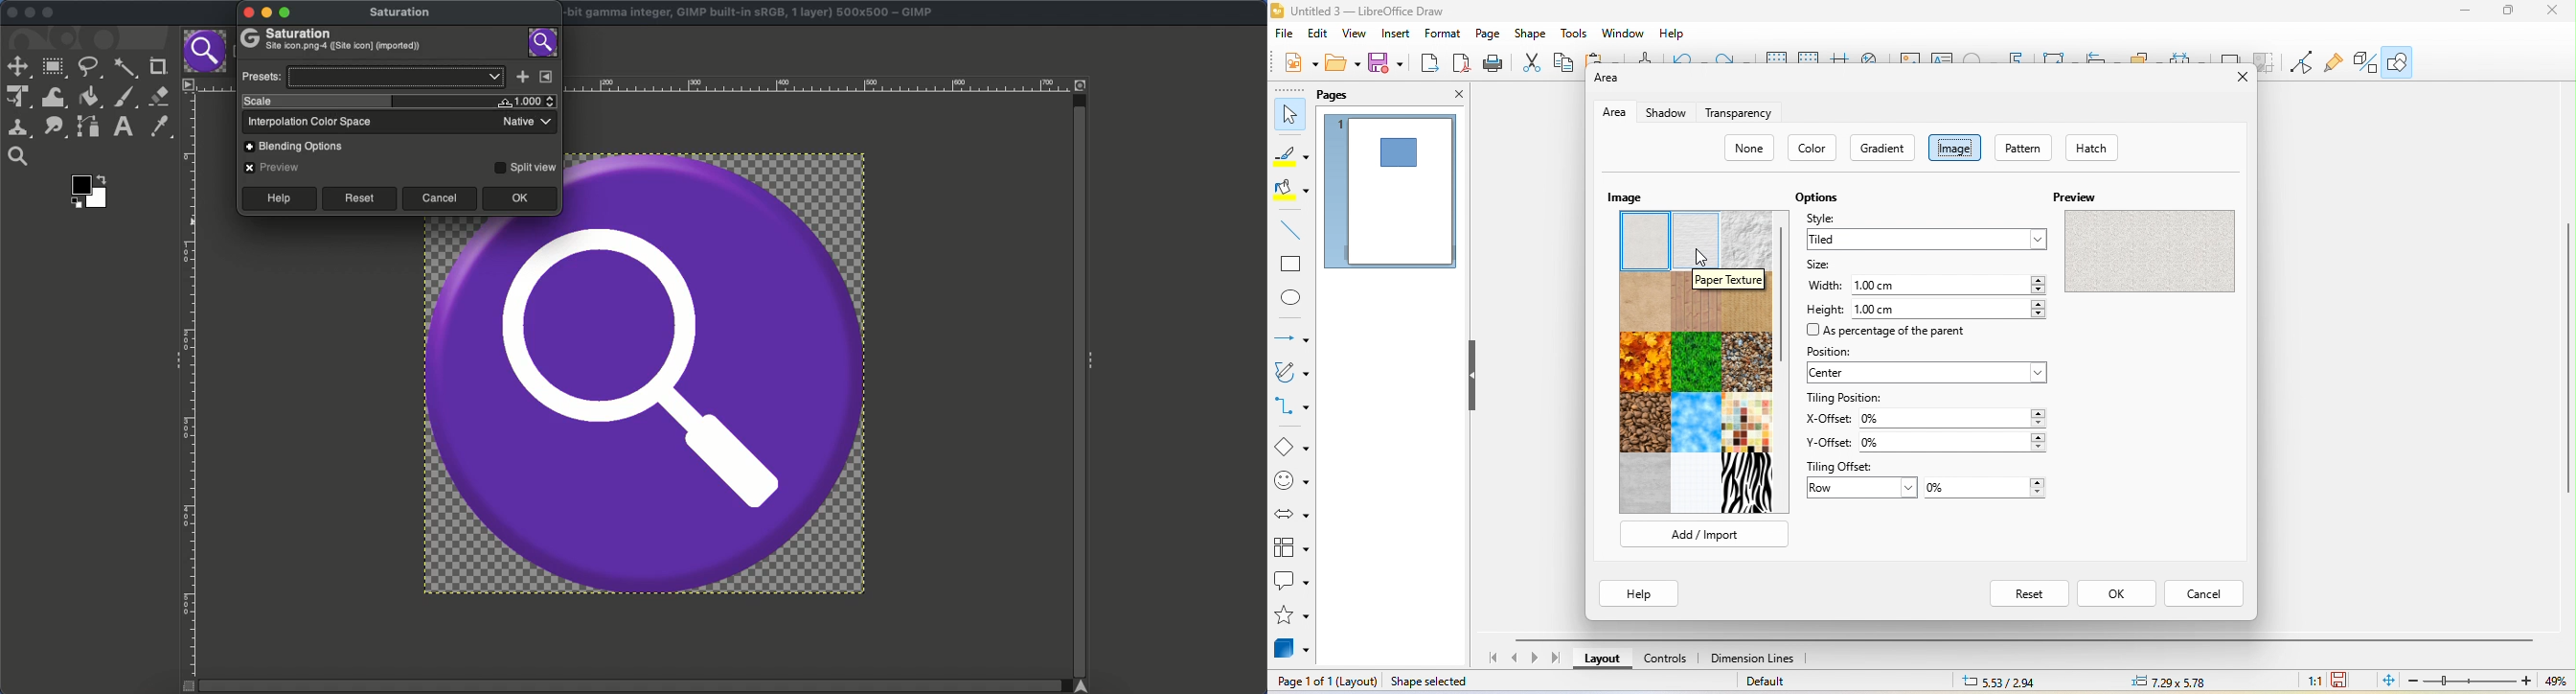 This screenshot has width=2576, height=700. What do you see at coordinates (1696, 240) in the screenshot?
I see `texture 2` at bounding box center [1696, 240].